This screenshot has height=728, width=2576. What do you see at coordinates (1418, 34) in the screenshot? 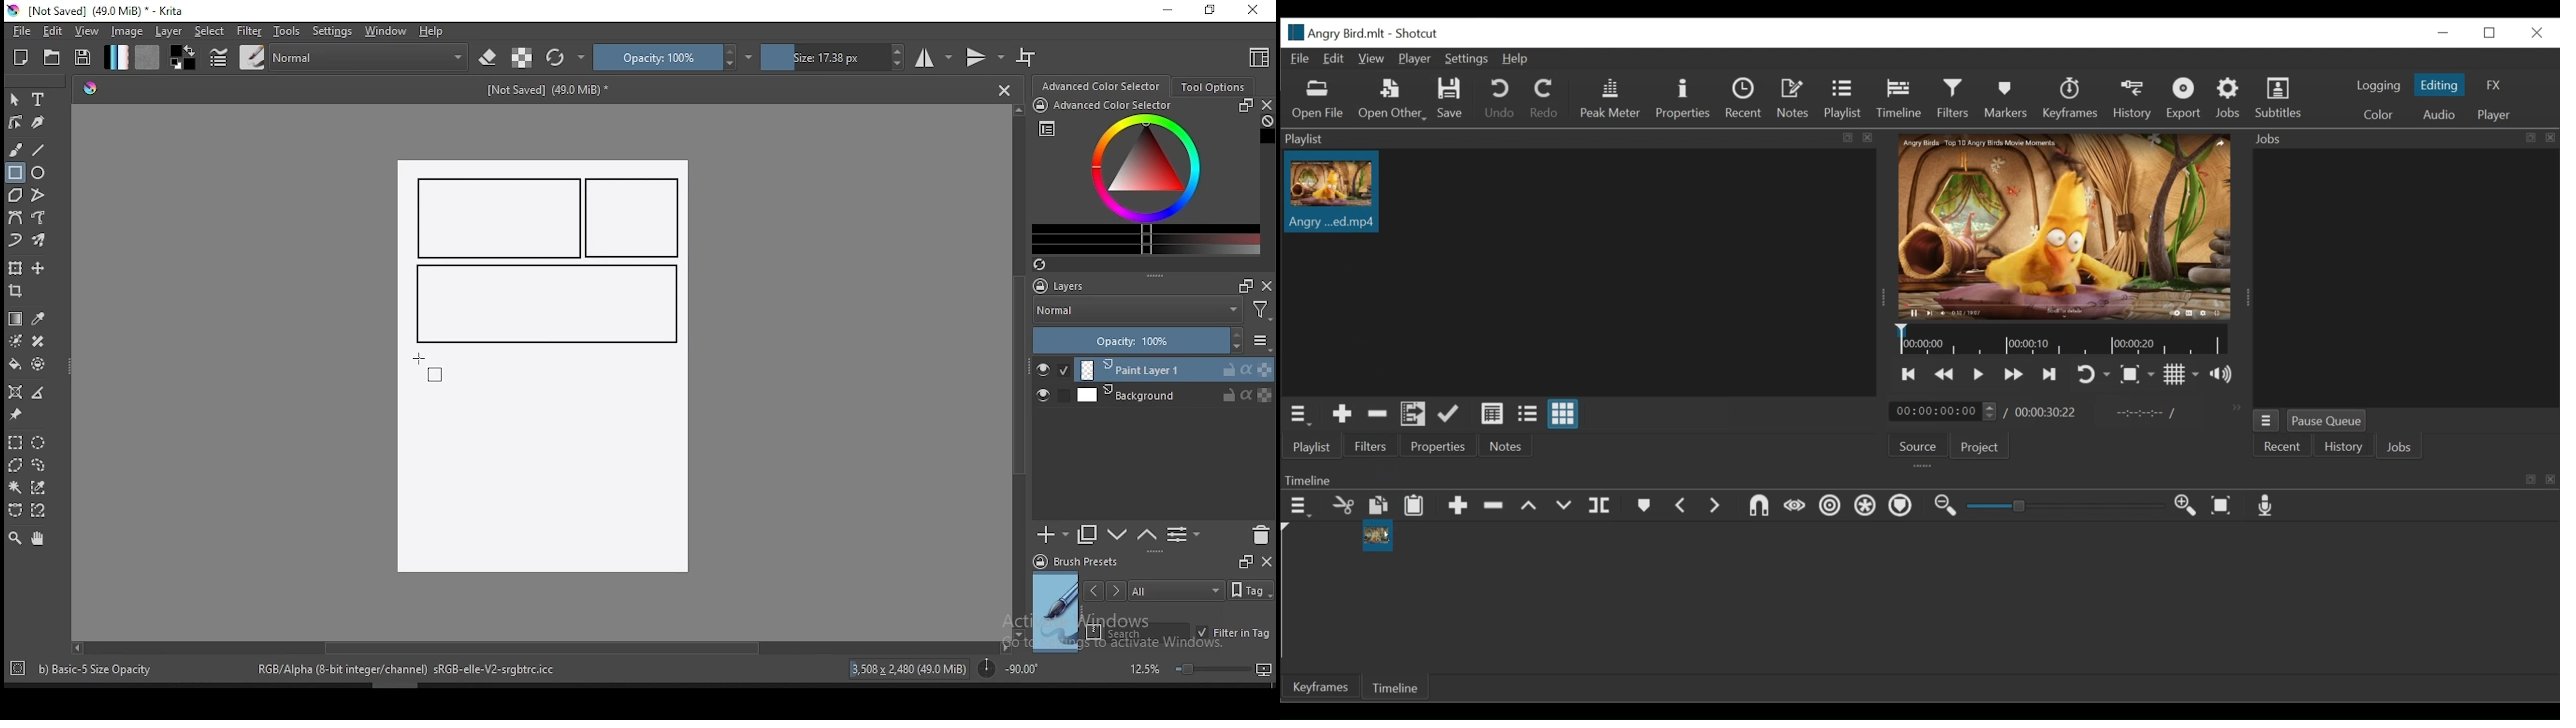
I see `Shotcut` at bounding box center [1418, 34].